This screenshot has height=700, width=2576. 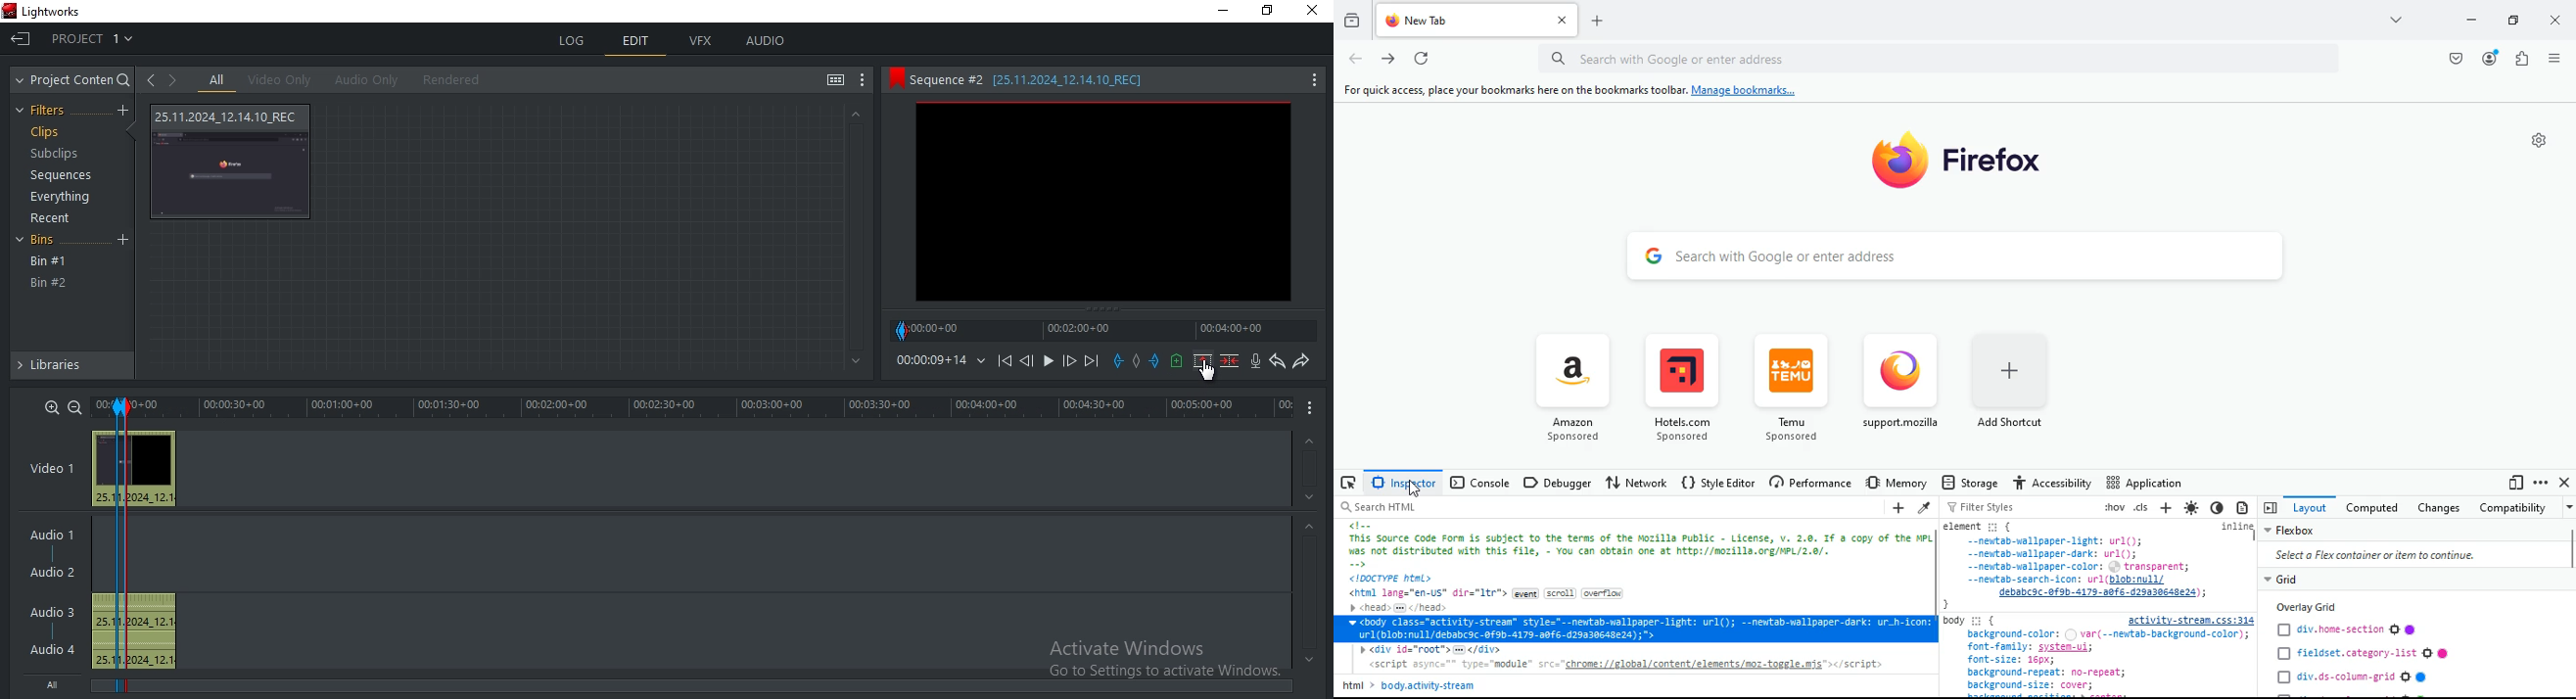 I want to click on style editor, so click(x=1720, y=482).